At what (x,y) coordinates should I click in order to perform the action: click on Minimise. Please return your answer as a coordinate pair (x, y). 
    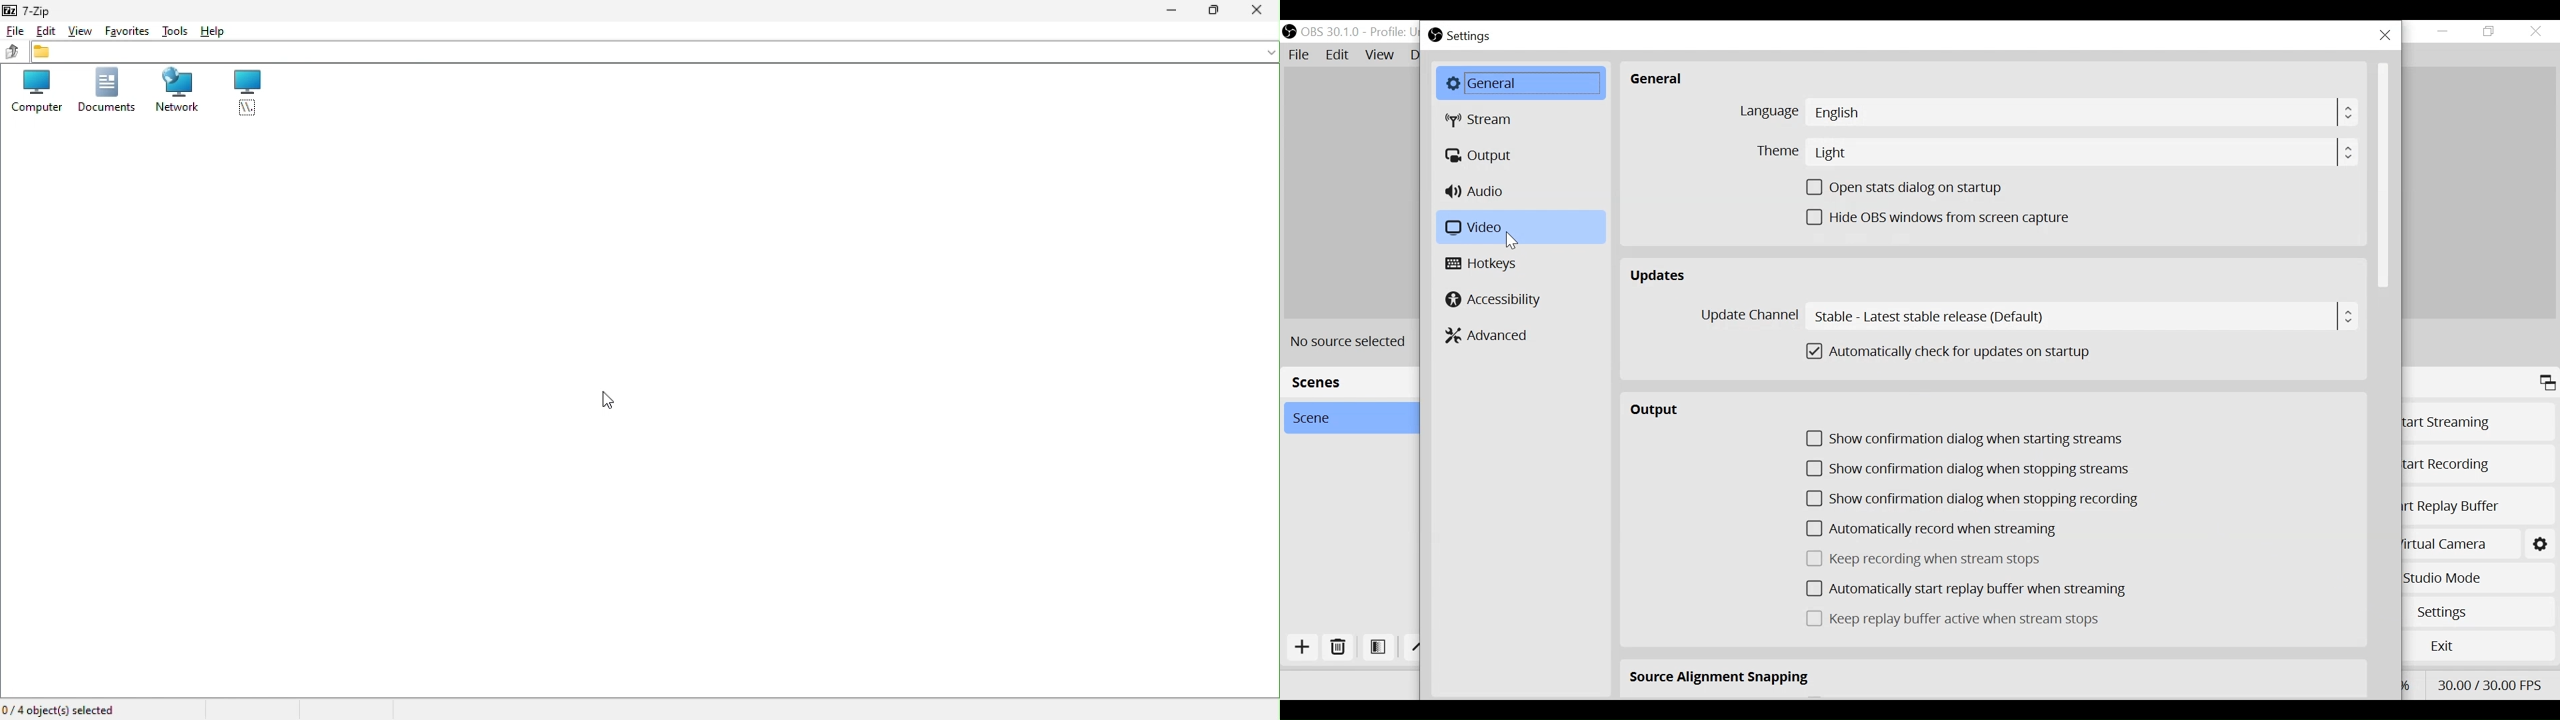
    Looking at the image, I should click on (1164, 12).